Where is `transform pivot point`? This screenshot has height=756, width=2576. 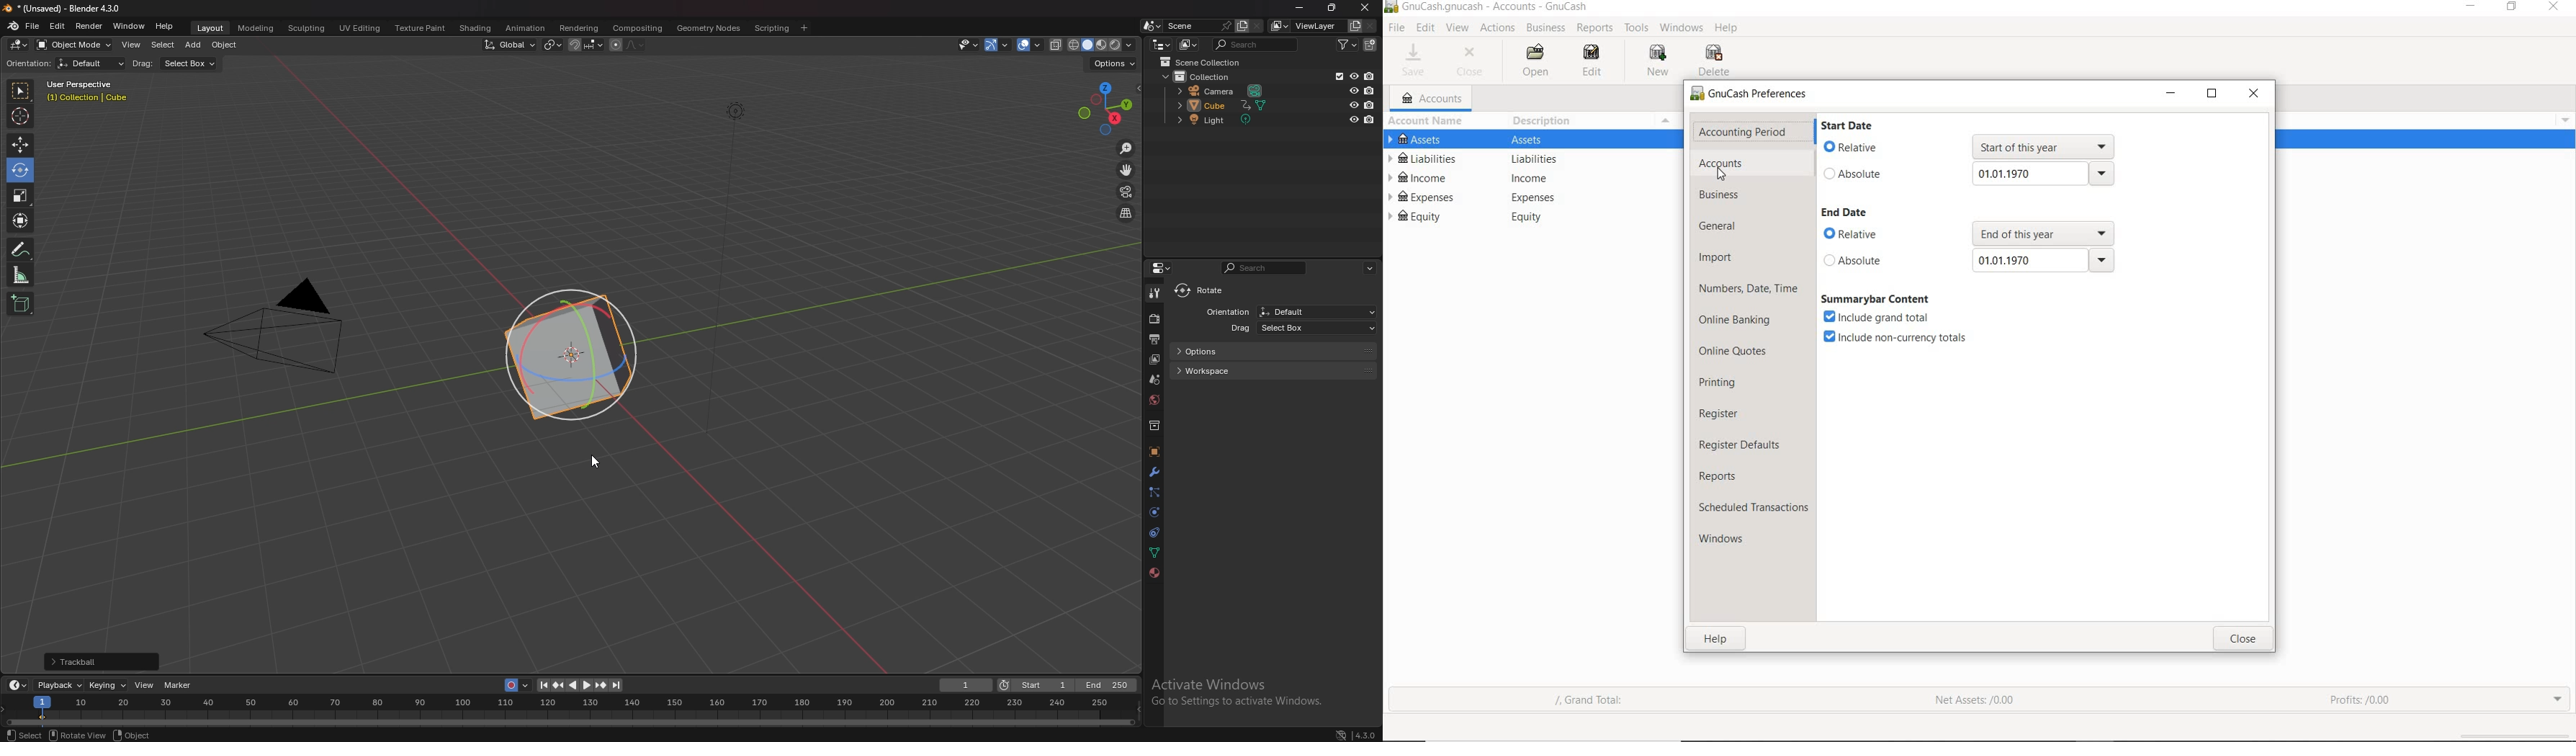 transform pivot point is located at coordinates (554, 44).